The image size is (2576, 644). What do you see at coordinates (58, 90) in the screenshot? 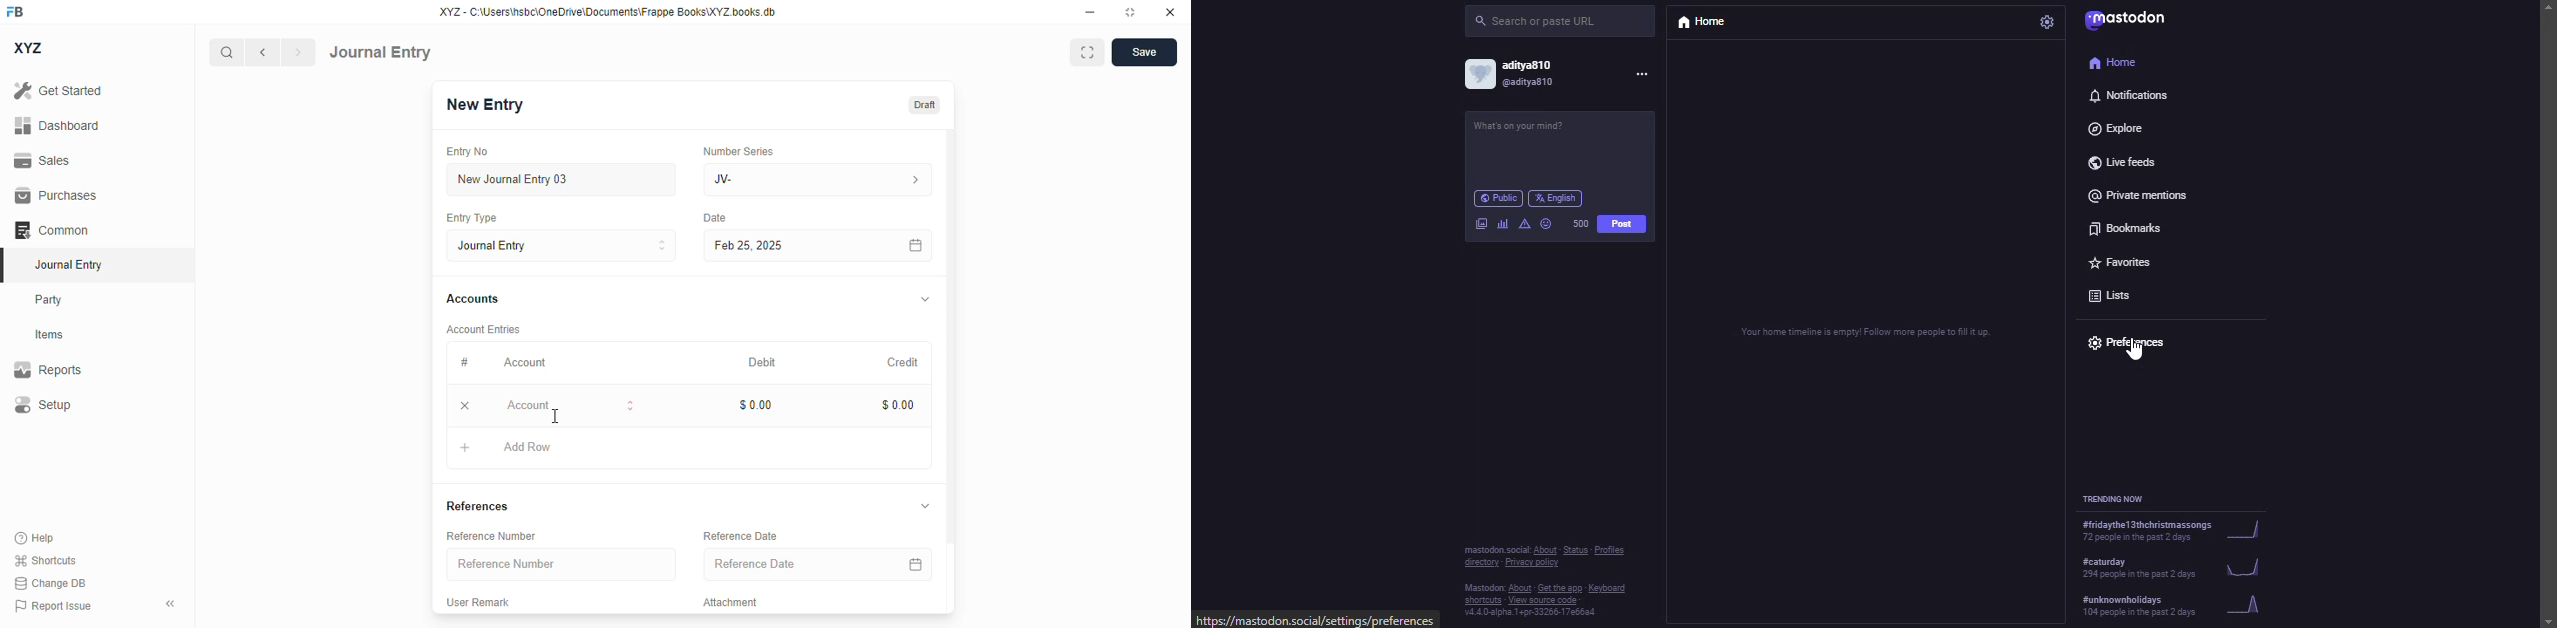
I see `get started` at bounding box center [58, 90].